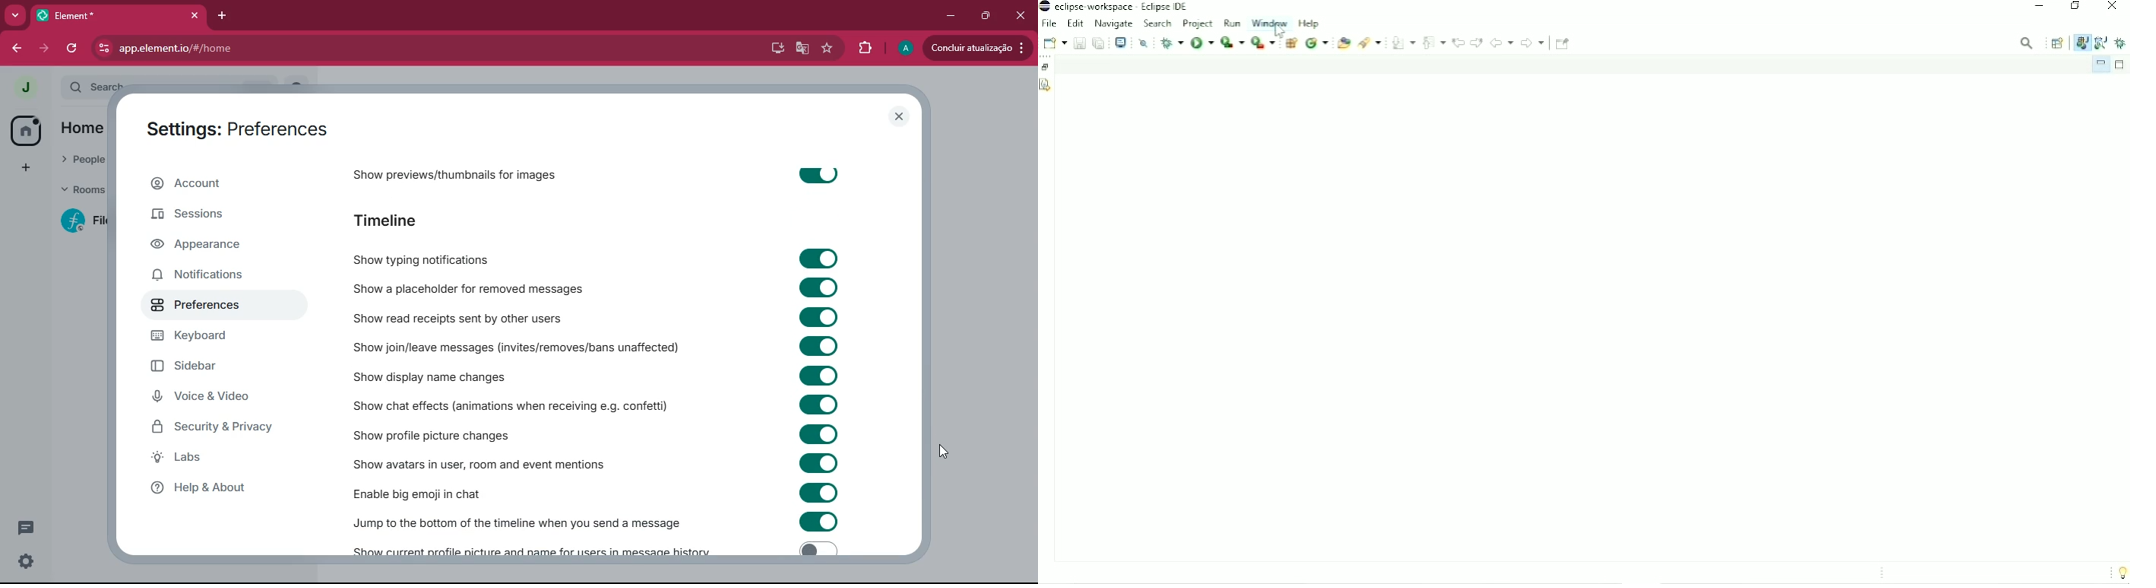 Image resolution: width=2156 pixels, height=588 pixels. What do you see at coordinates (1021, 15) in the screenshot?
I see `close` at bounding box center [1021, 15].